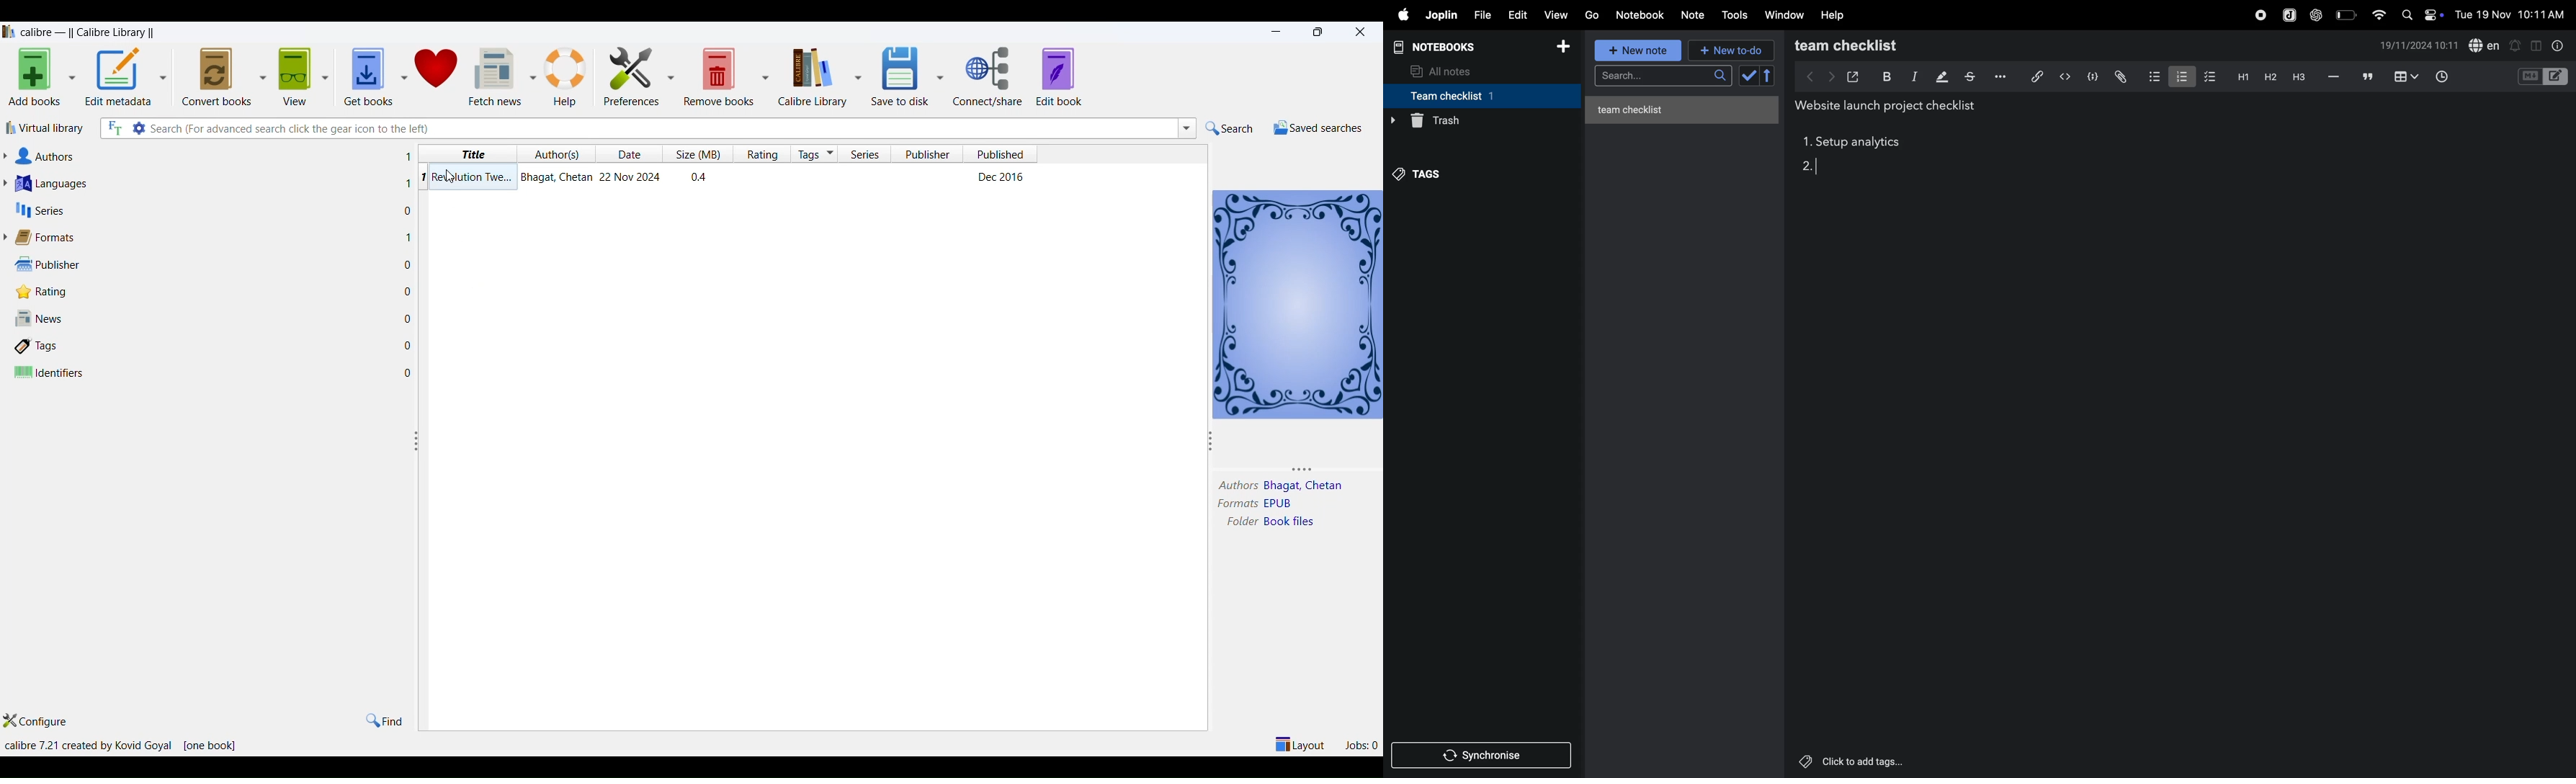 Image resolution: width=2576 pixels, height=784 pixels. I want to click on hyperlink, so click(2033, 76).